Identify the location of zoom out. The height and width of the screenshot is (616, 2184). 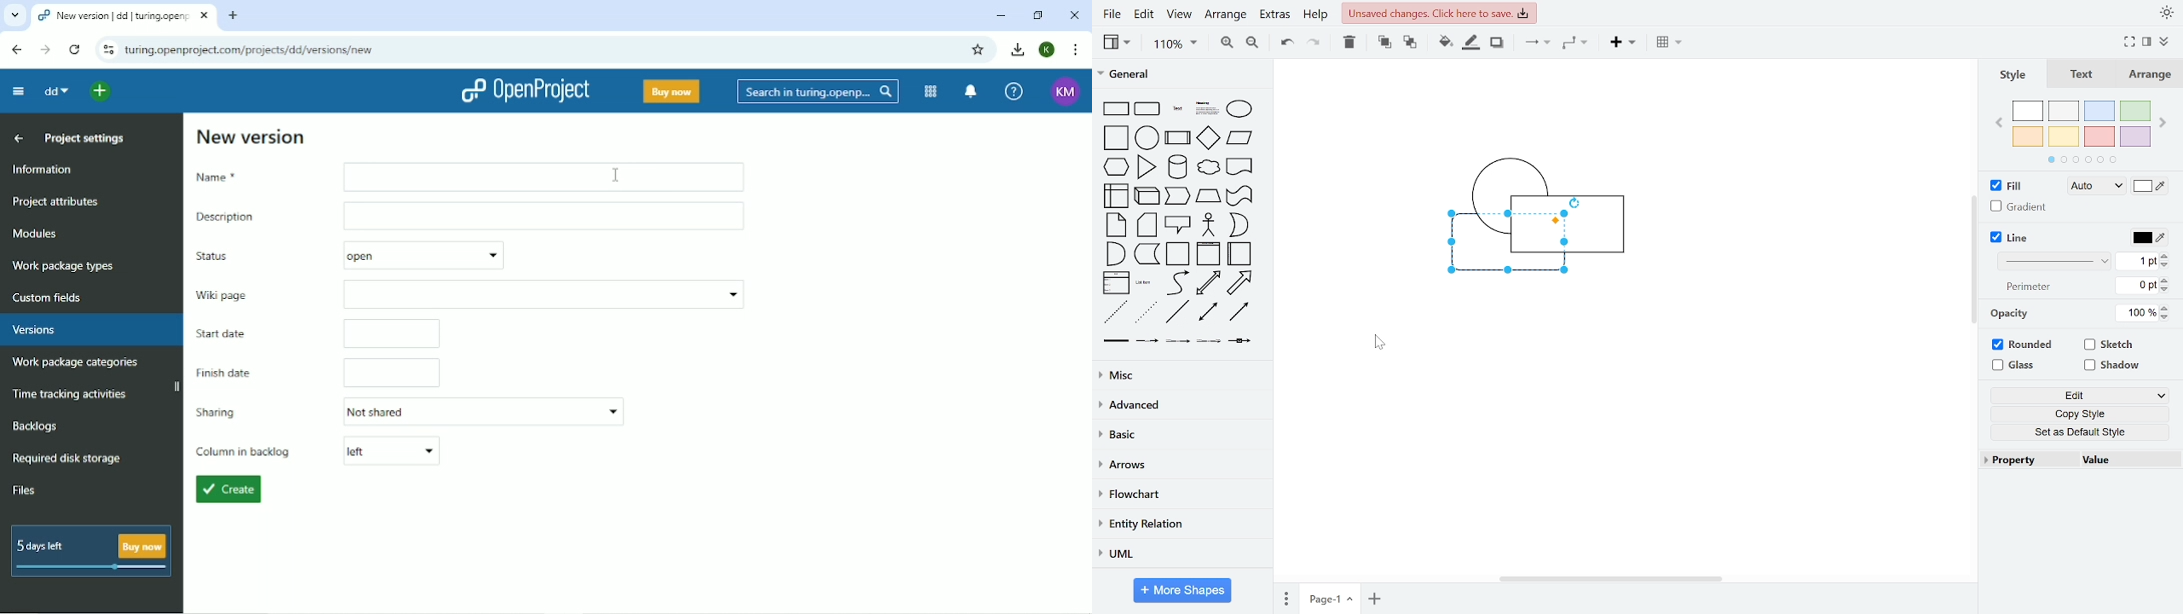
(1254, 43).